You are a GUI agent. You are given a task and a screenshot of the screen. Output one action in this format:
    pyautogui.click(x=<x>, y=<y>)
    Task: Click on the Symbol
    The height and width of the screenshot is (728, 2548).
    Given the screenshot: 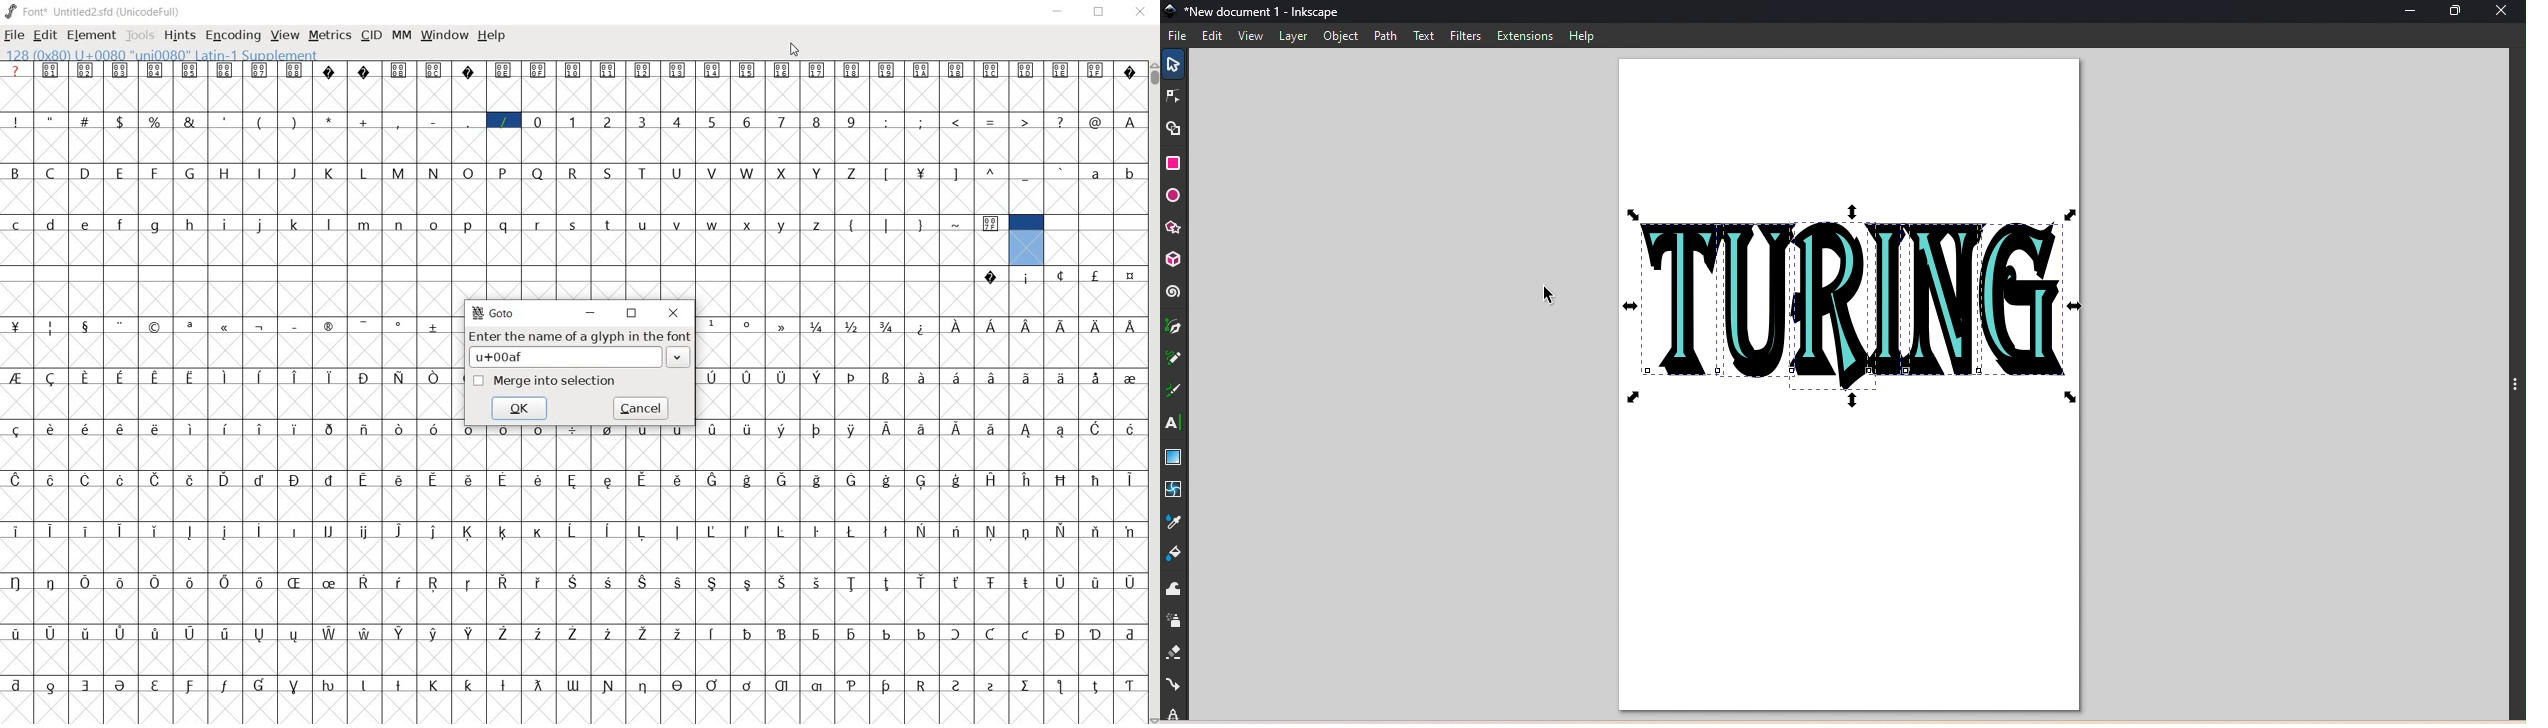 What is the action you would take?
    pyautogui.click(x=817, y=632)
    